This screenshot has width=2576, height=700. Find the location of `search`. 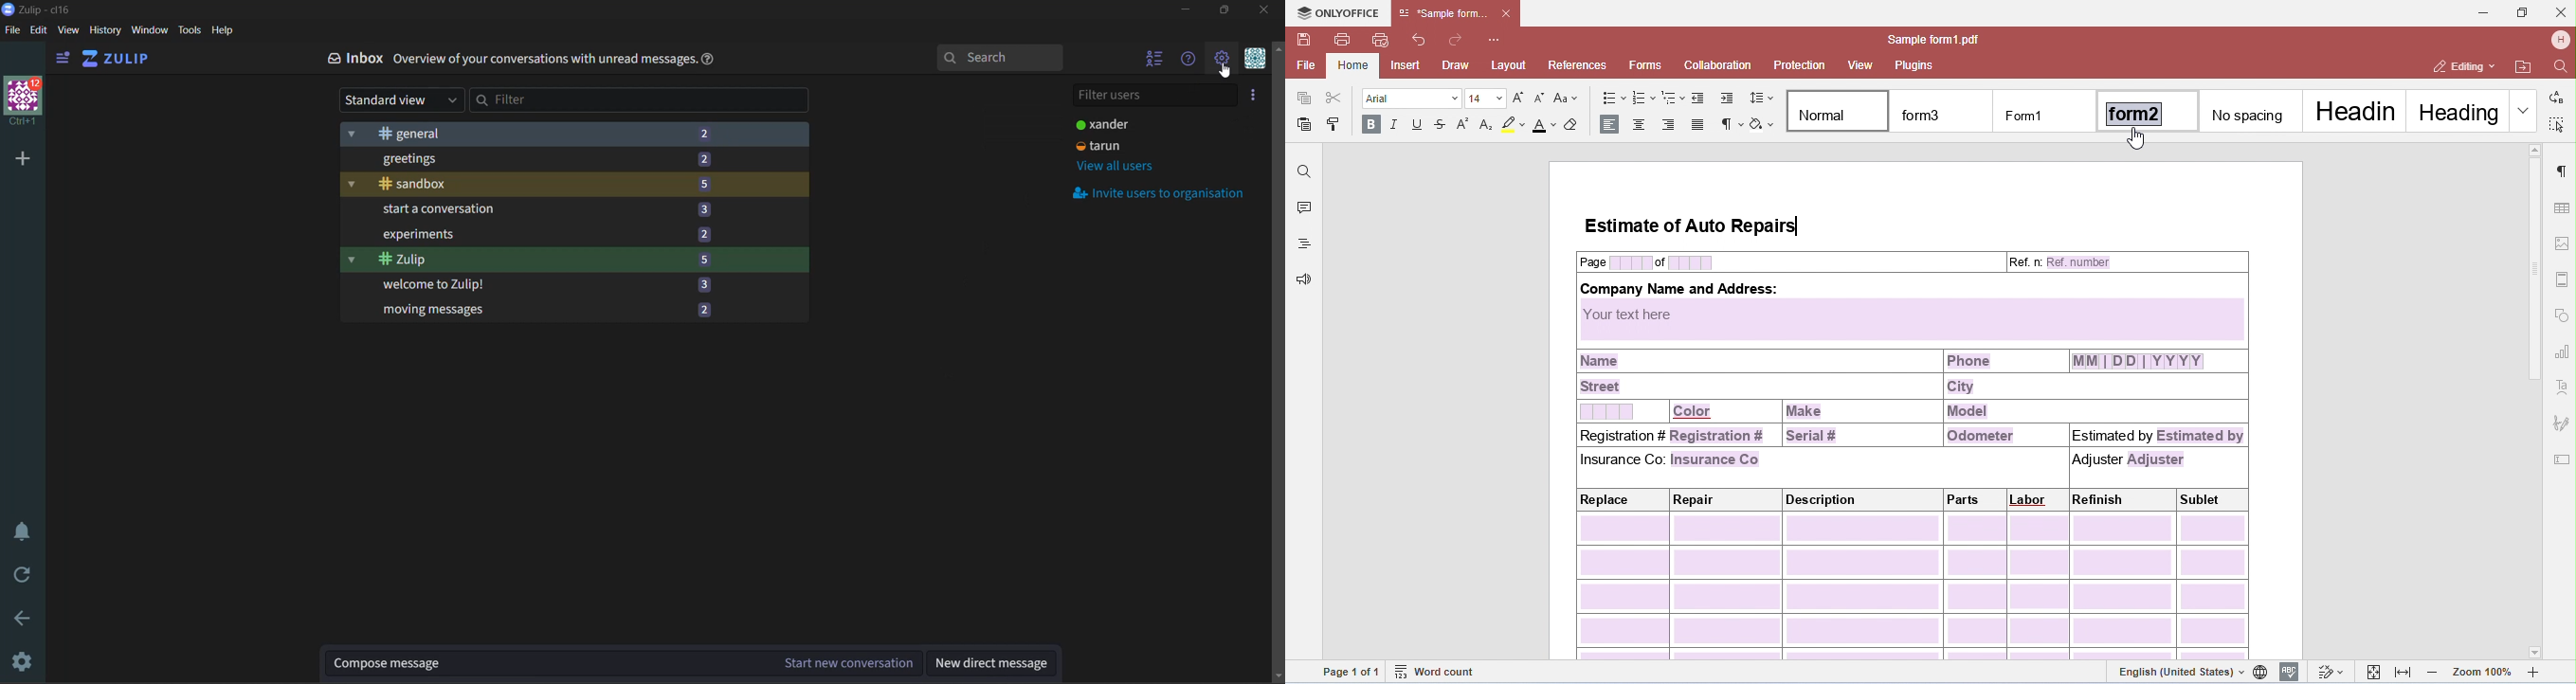

search is located at coordinates (1000, 58).